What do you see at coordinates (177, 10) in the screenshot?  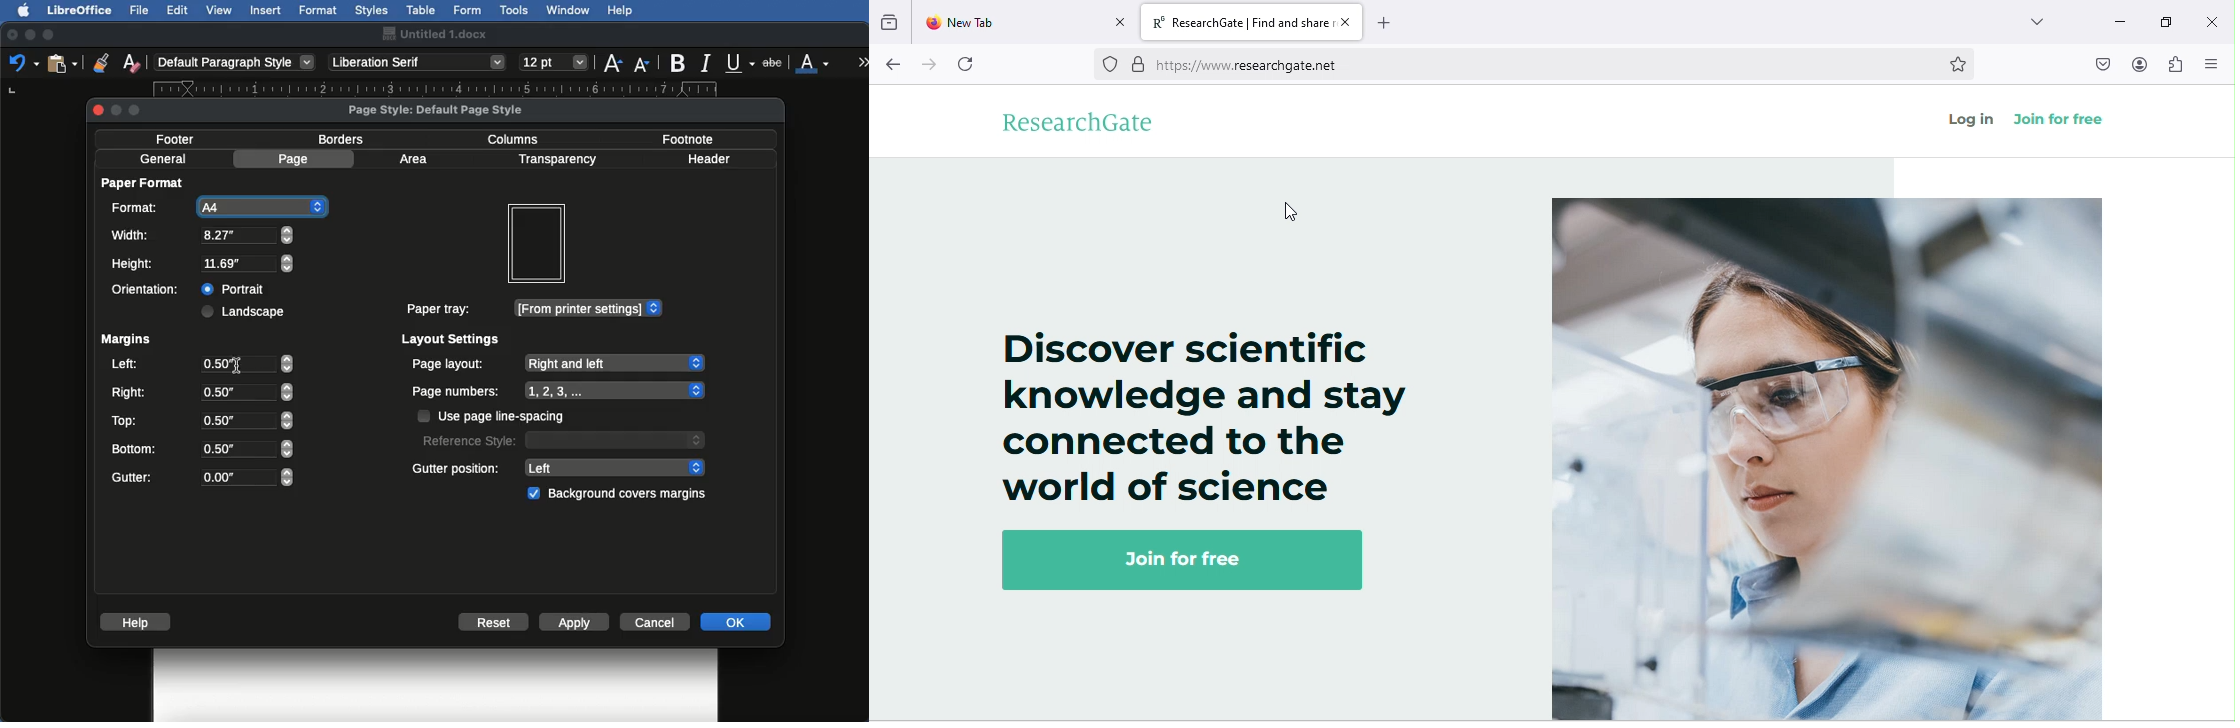 I see `Edit` at bounding box center [177, 10].